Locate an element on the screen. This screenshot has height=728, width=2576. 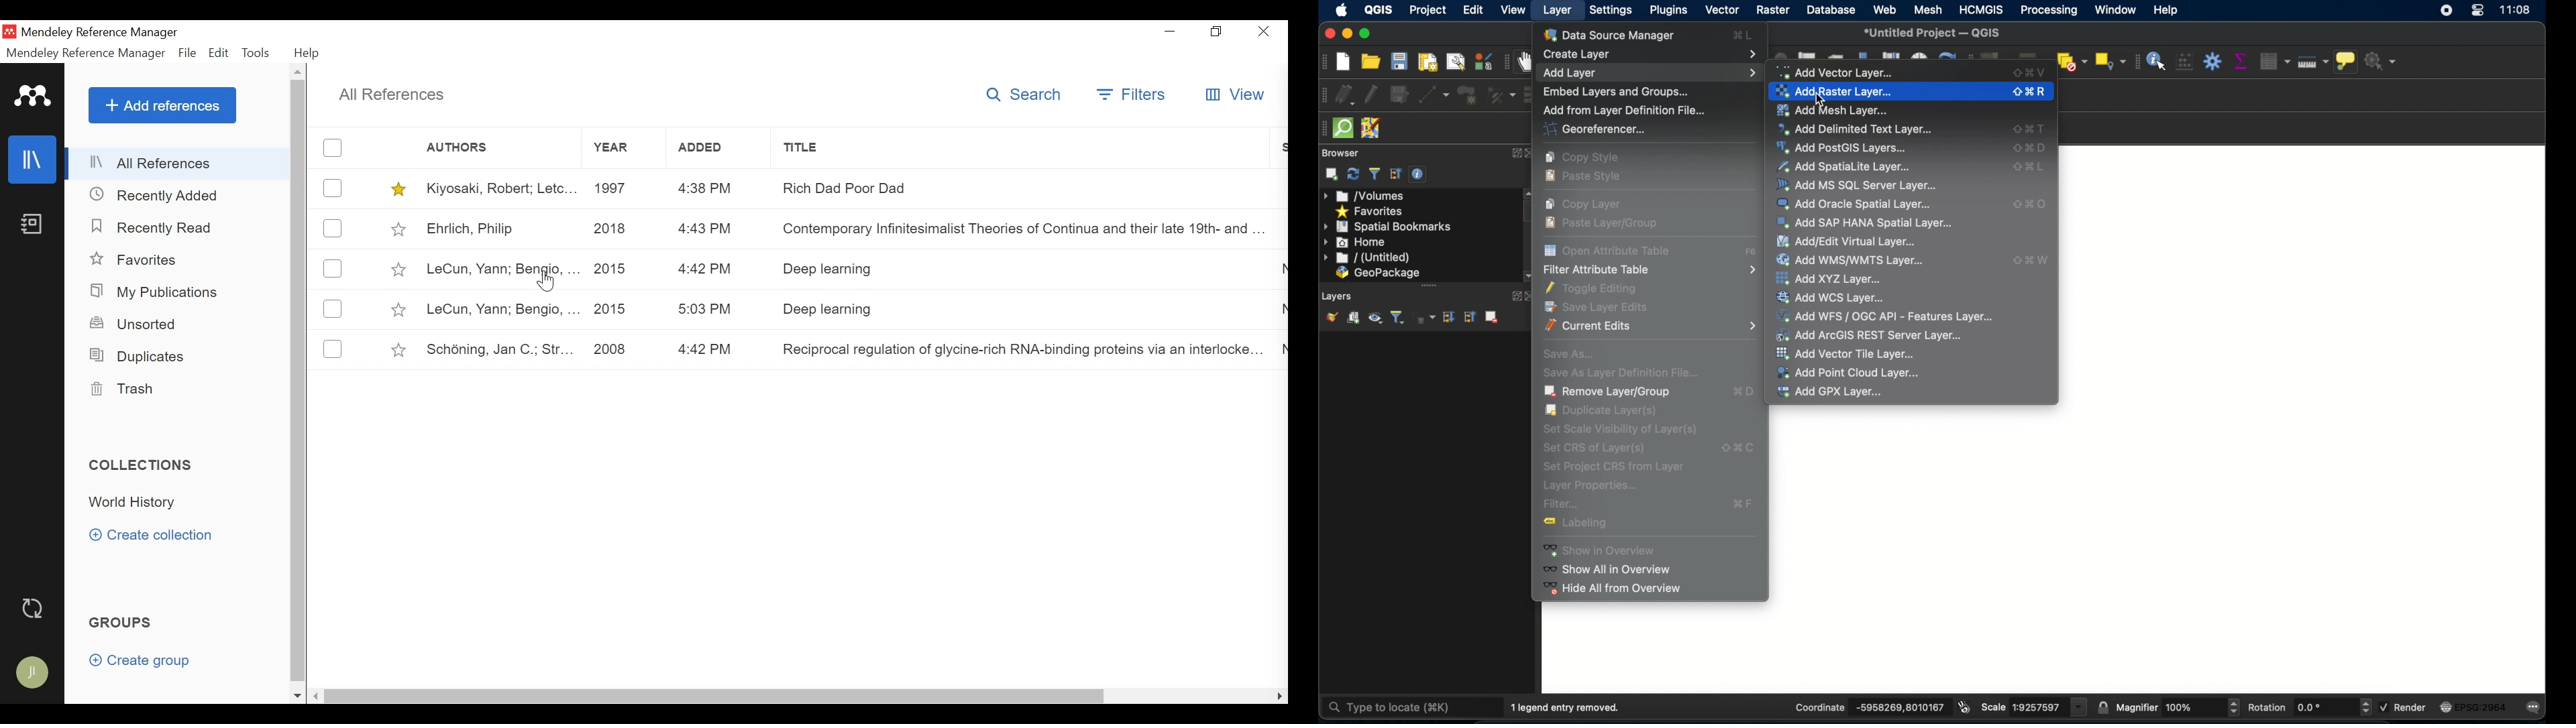
josh remote is located at coordinates (1371, 127).